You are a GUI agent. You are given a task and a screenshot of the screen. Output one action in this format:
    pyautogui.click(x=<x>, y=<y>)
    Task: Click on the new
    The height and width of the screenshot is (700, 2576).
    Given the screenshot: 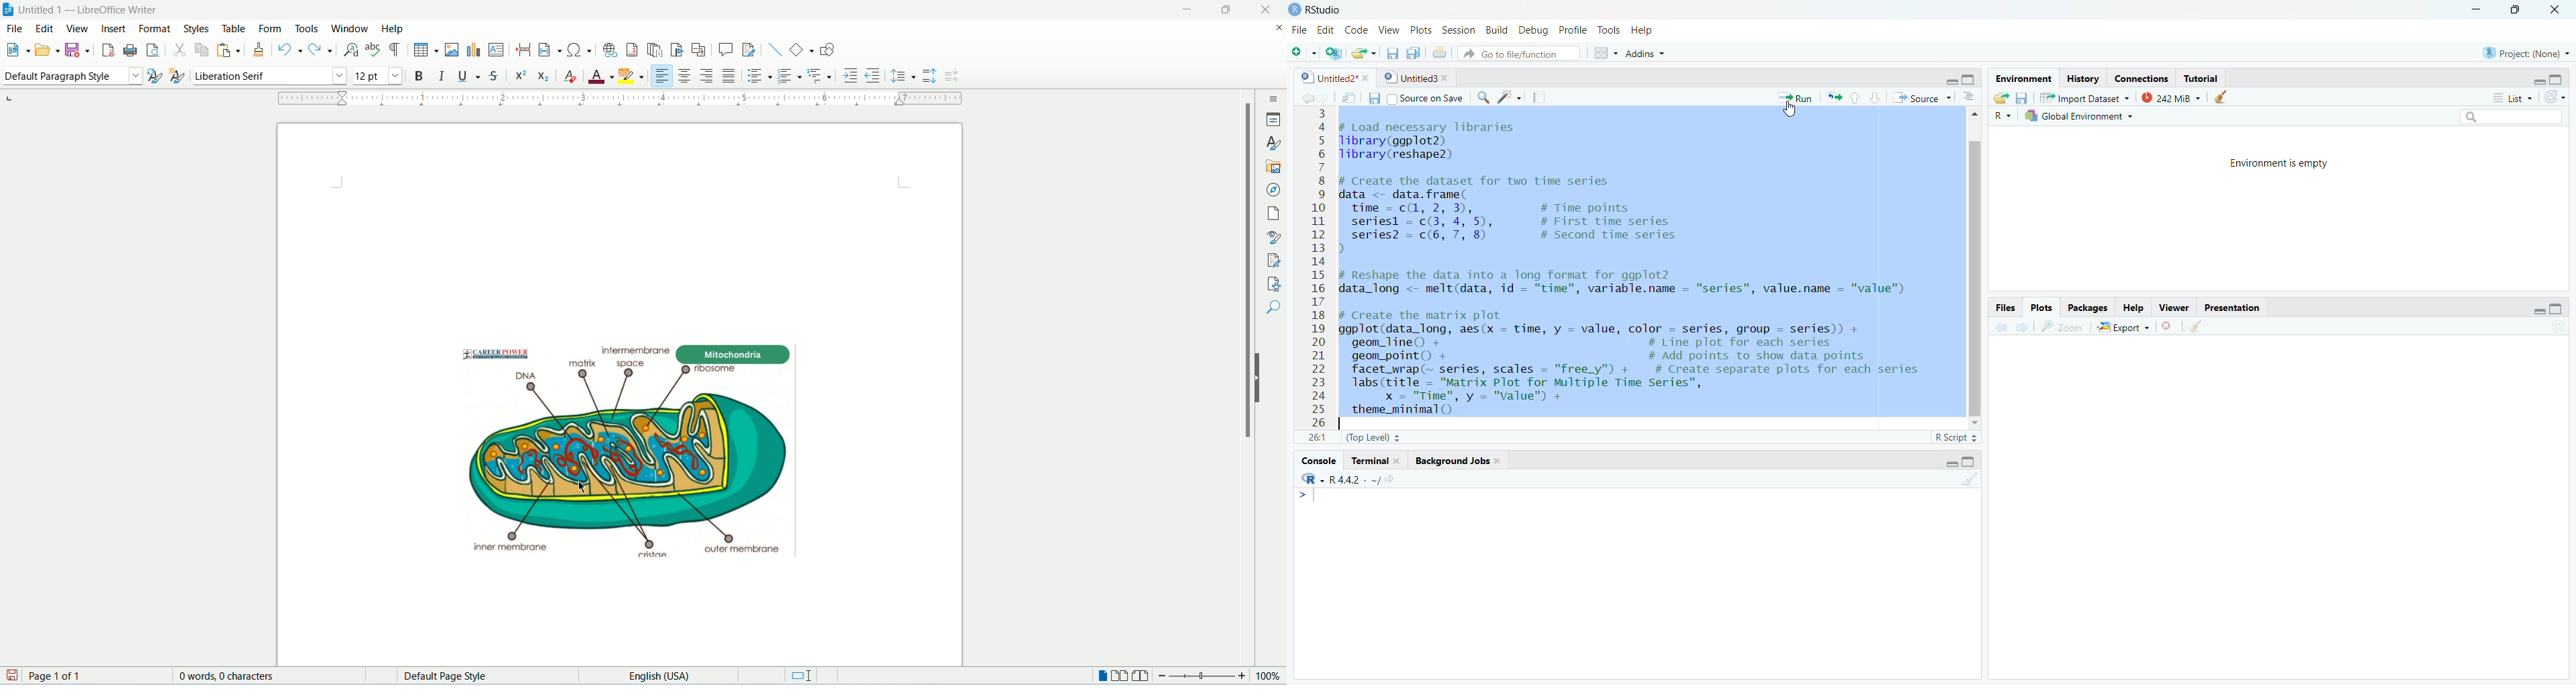 What is the action you would take?
    pyautogui.click(x=16, y=48)
    